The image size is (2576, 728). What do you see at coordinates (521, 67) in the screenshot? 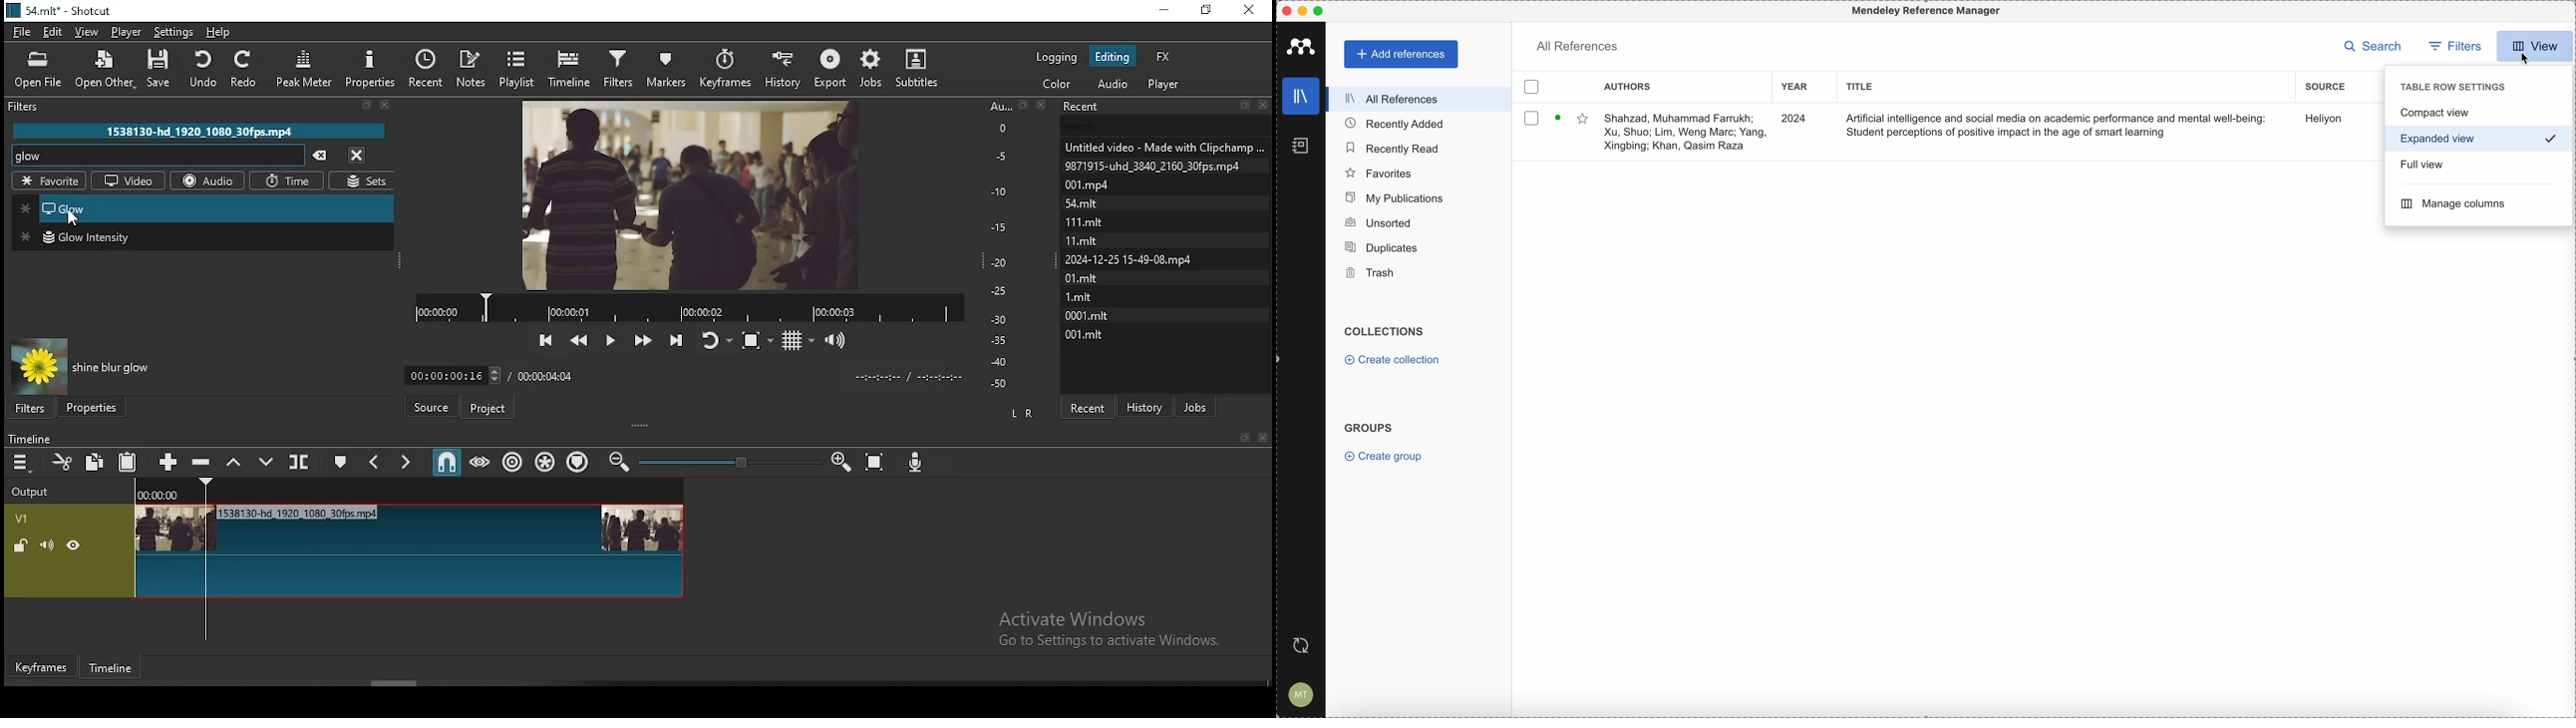
I see `playlist` at bounding box center [521, 67].